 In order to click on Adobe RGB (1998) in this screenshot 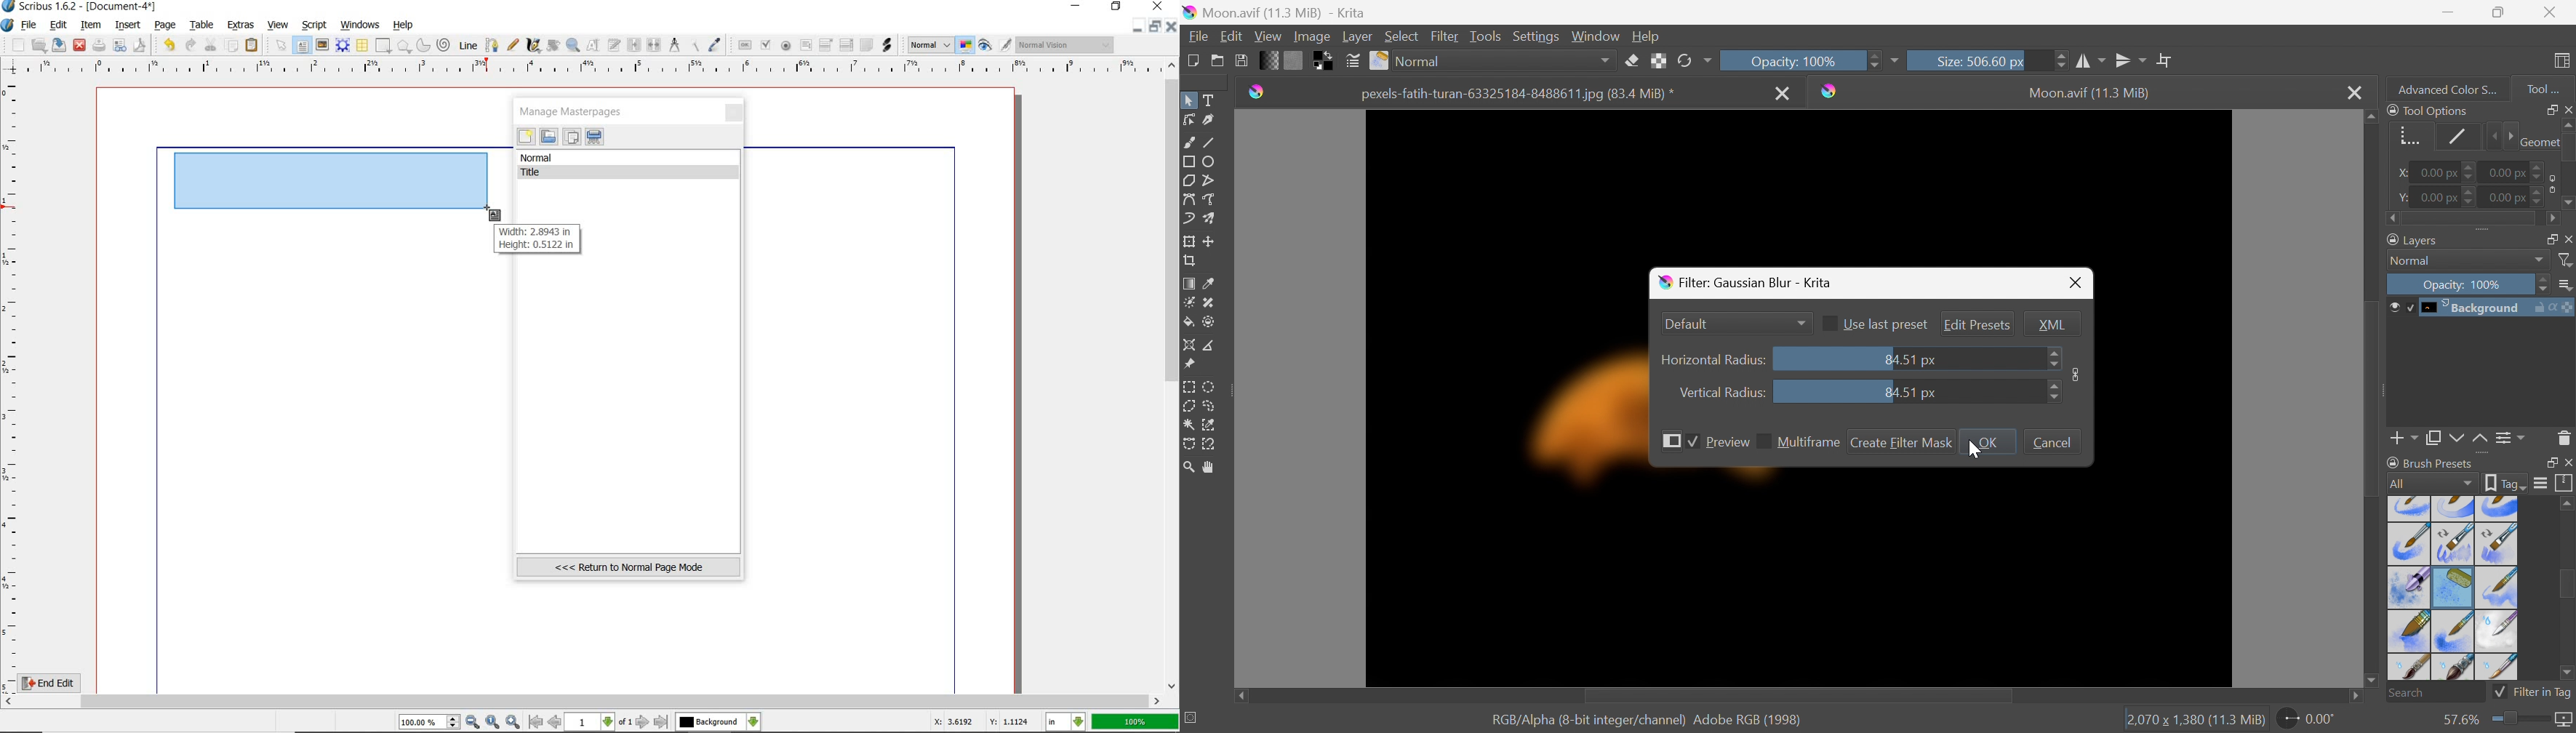, I will do `click(1746, 719)`.